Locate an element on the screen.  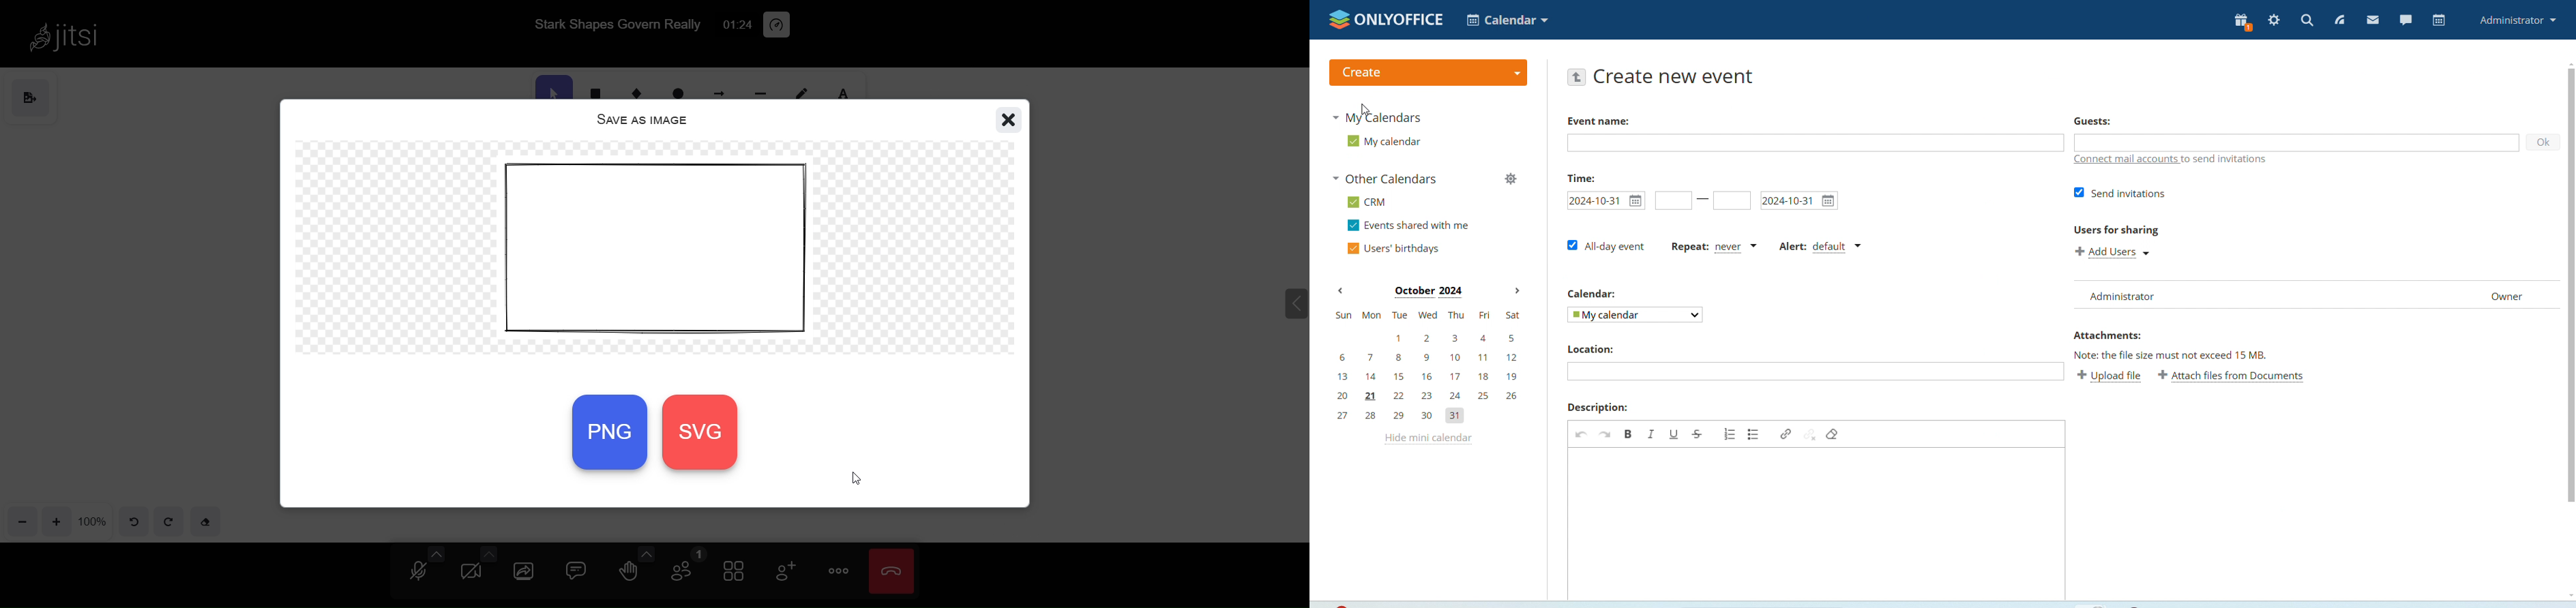
Location is located at coordinates (1591, 350).